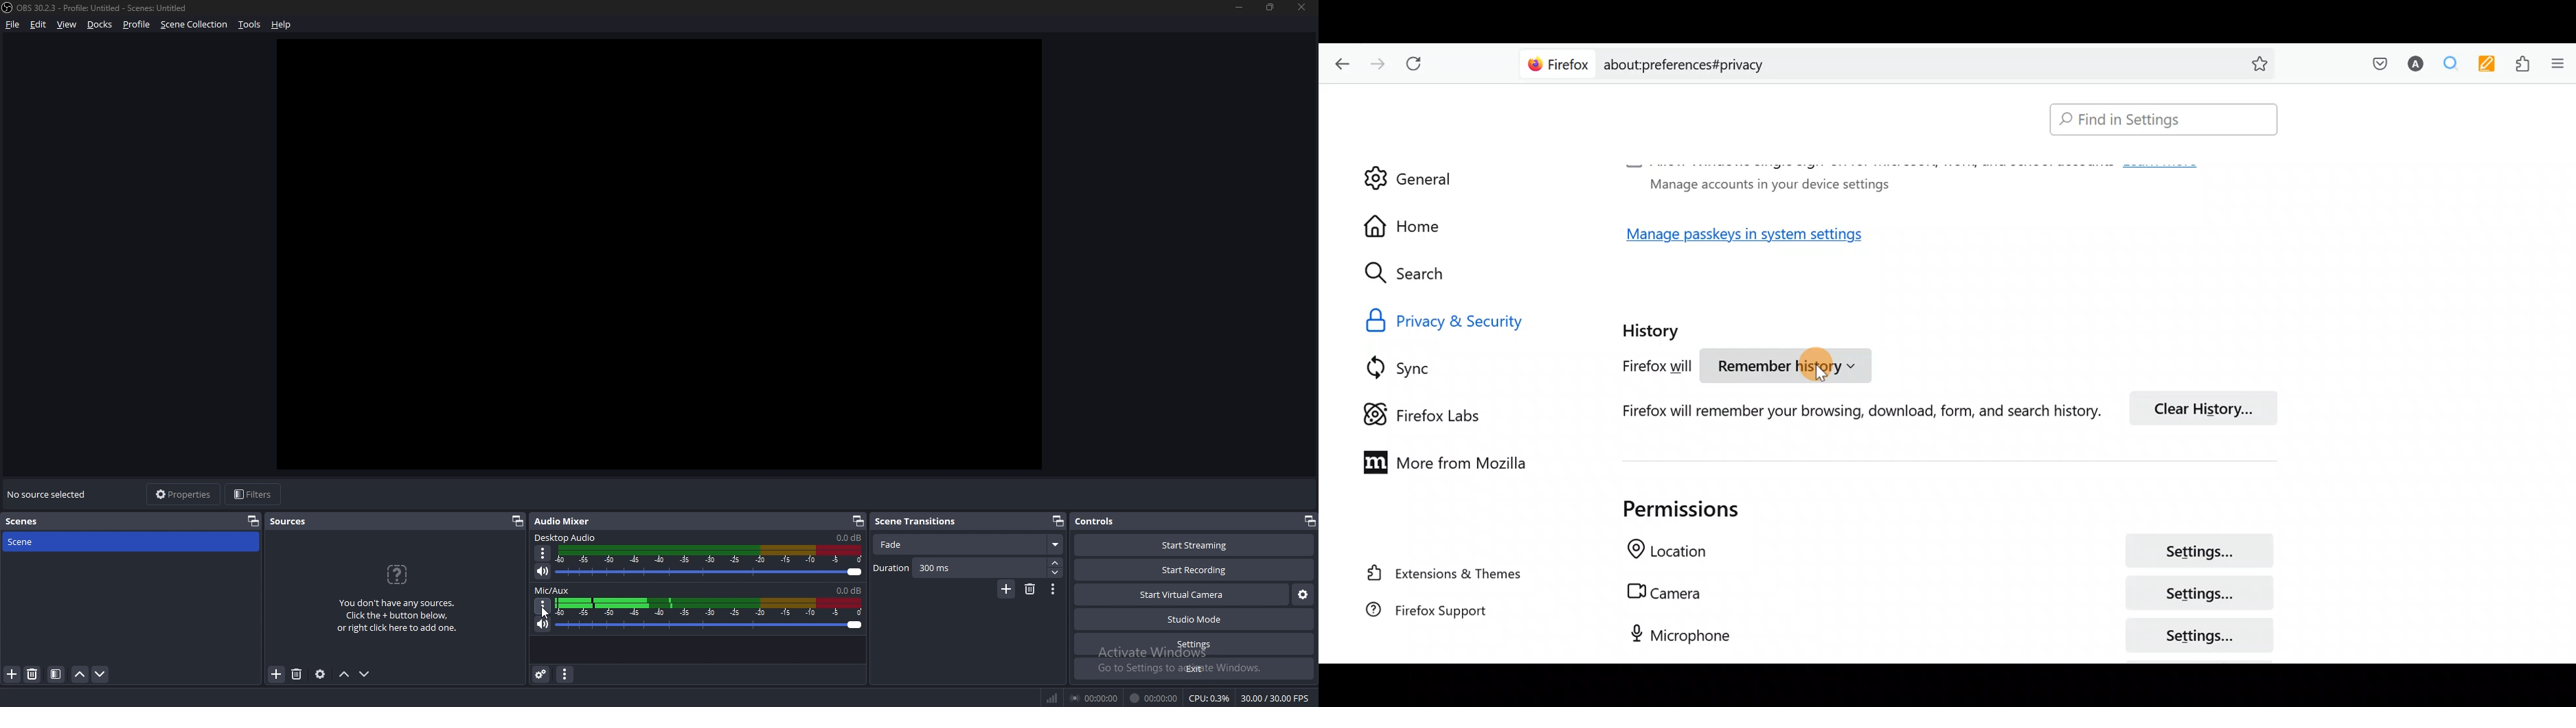  I want to click on edit, so click(38, 25).